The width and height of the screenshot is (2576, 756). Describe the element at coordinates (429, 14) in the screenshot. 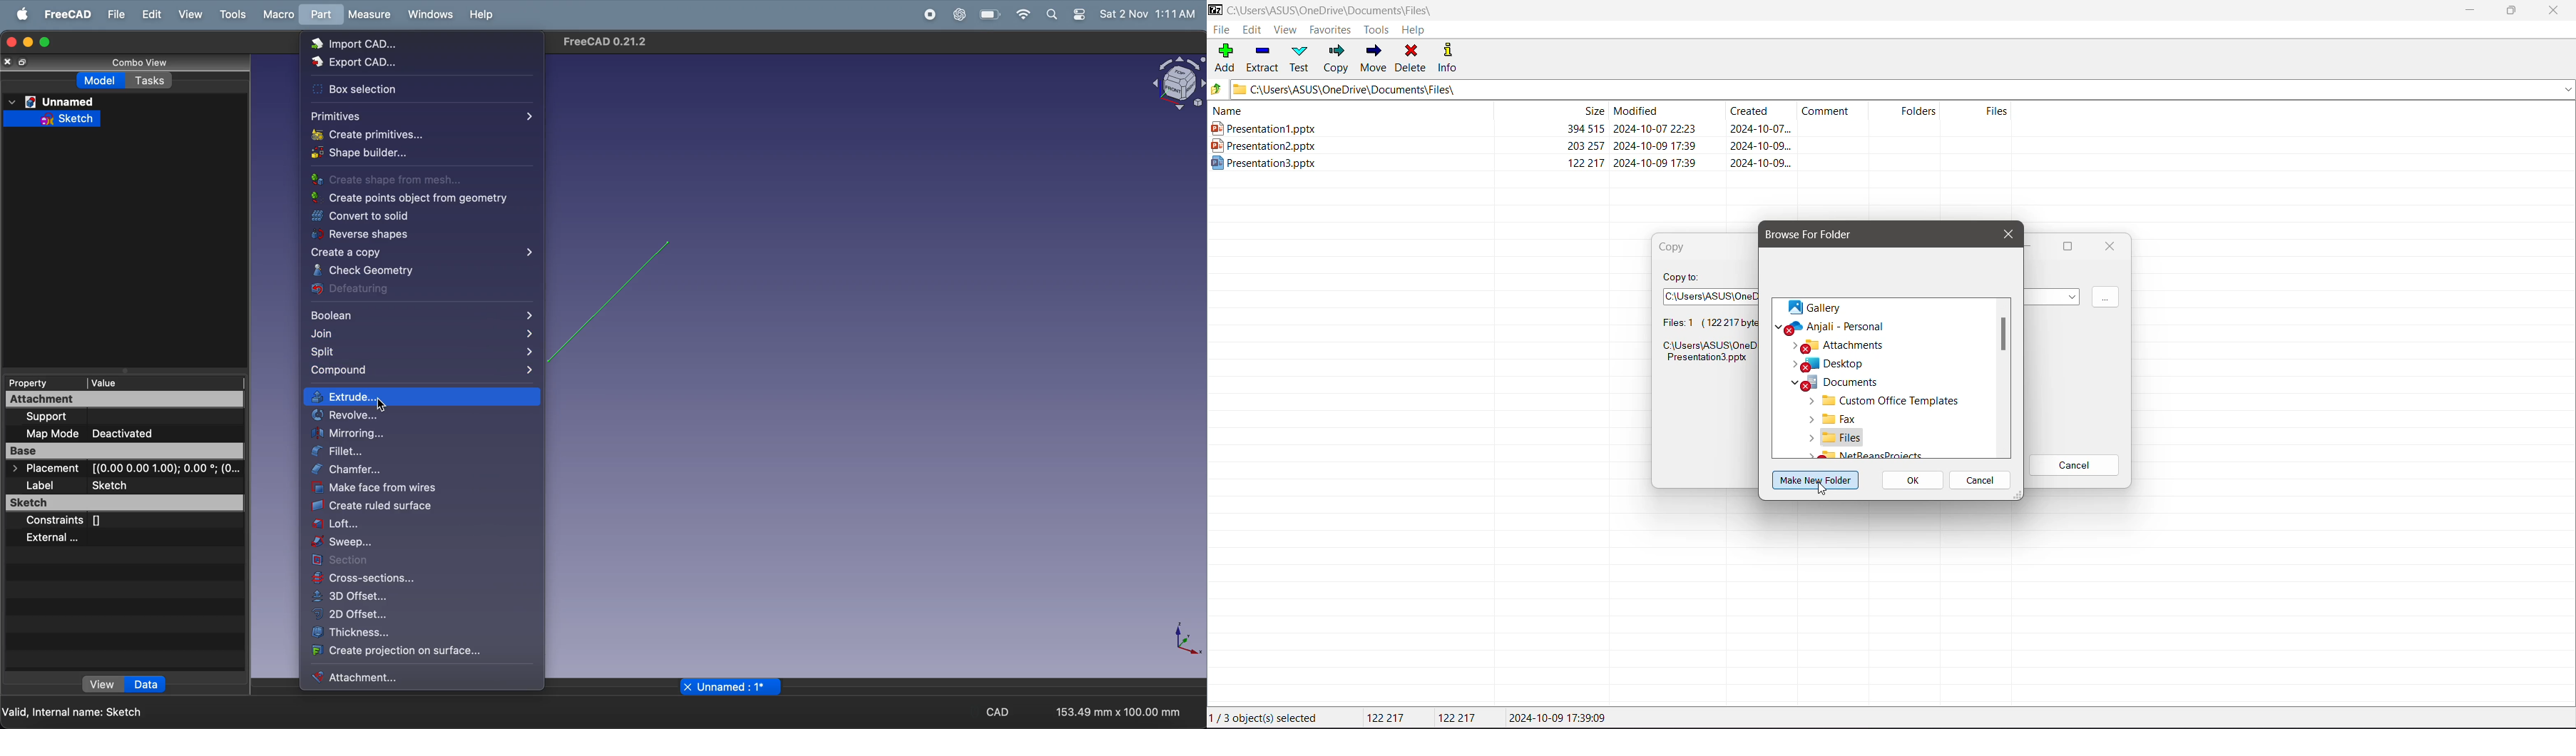

I see `windows` at that location.